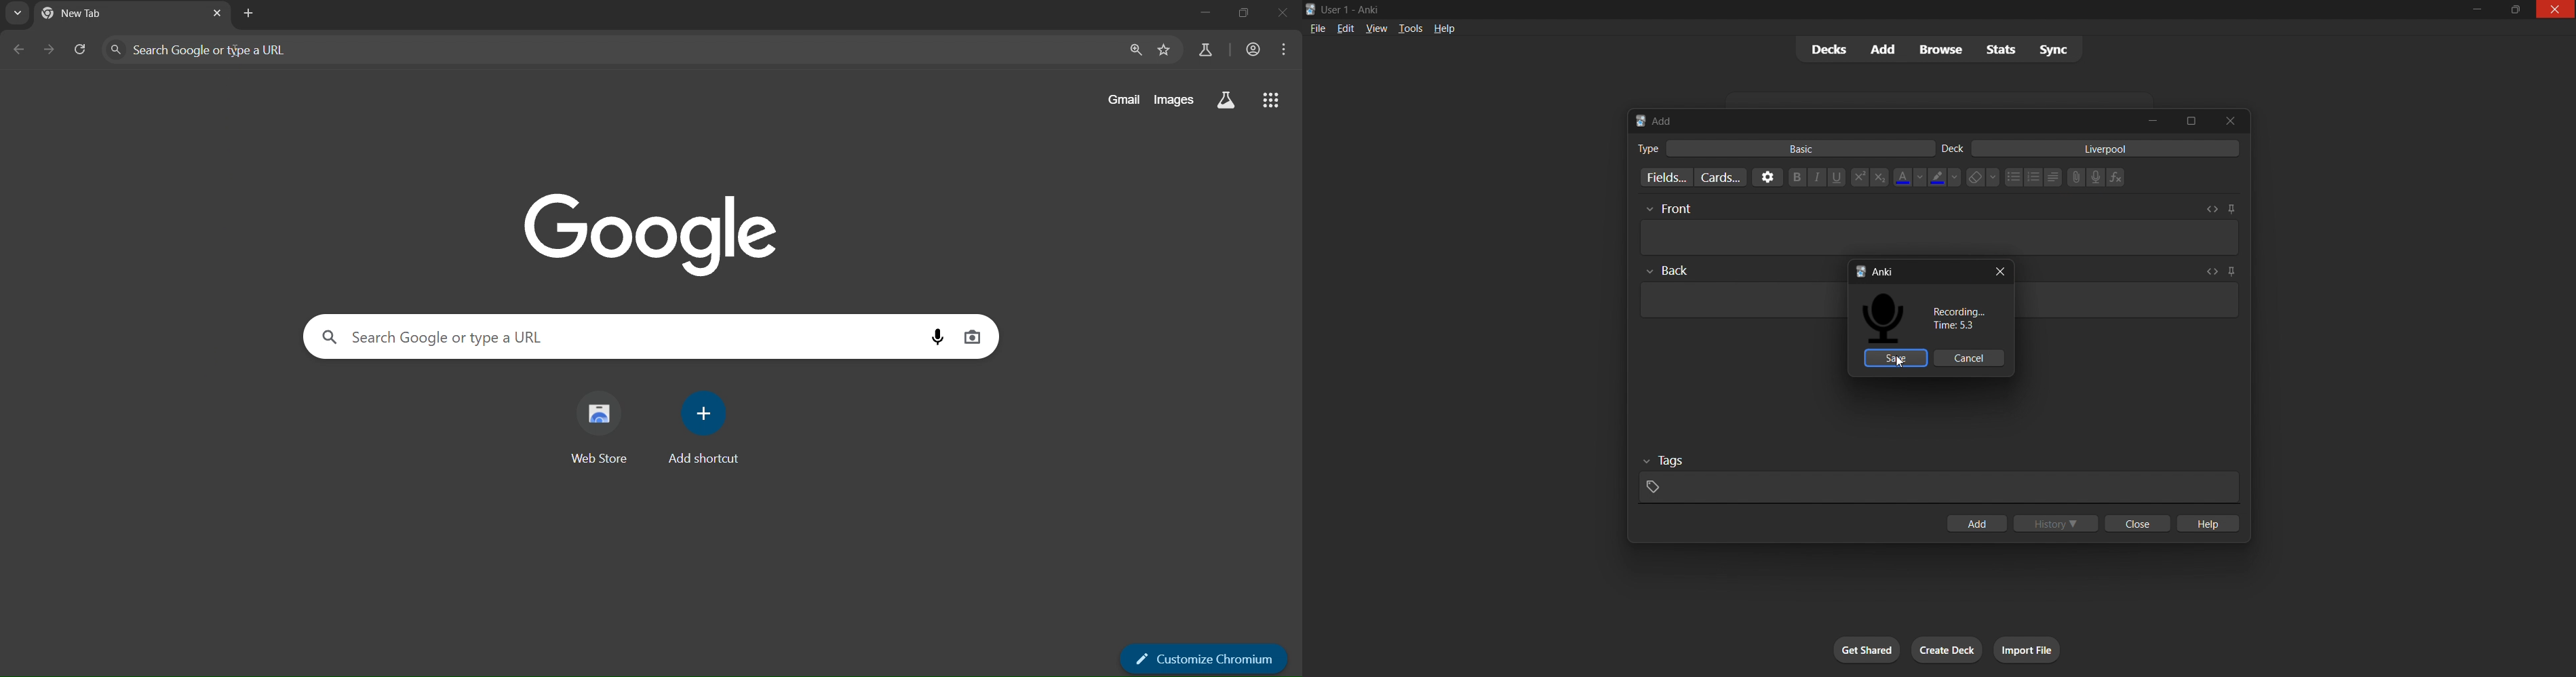  What do you see at coordinates (16, 50) in the screenshot?
I see `go back one page` at bounding box center [16, 50].